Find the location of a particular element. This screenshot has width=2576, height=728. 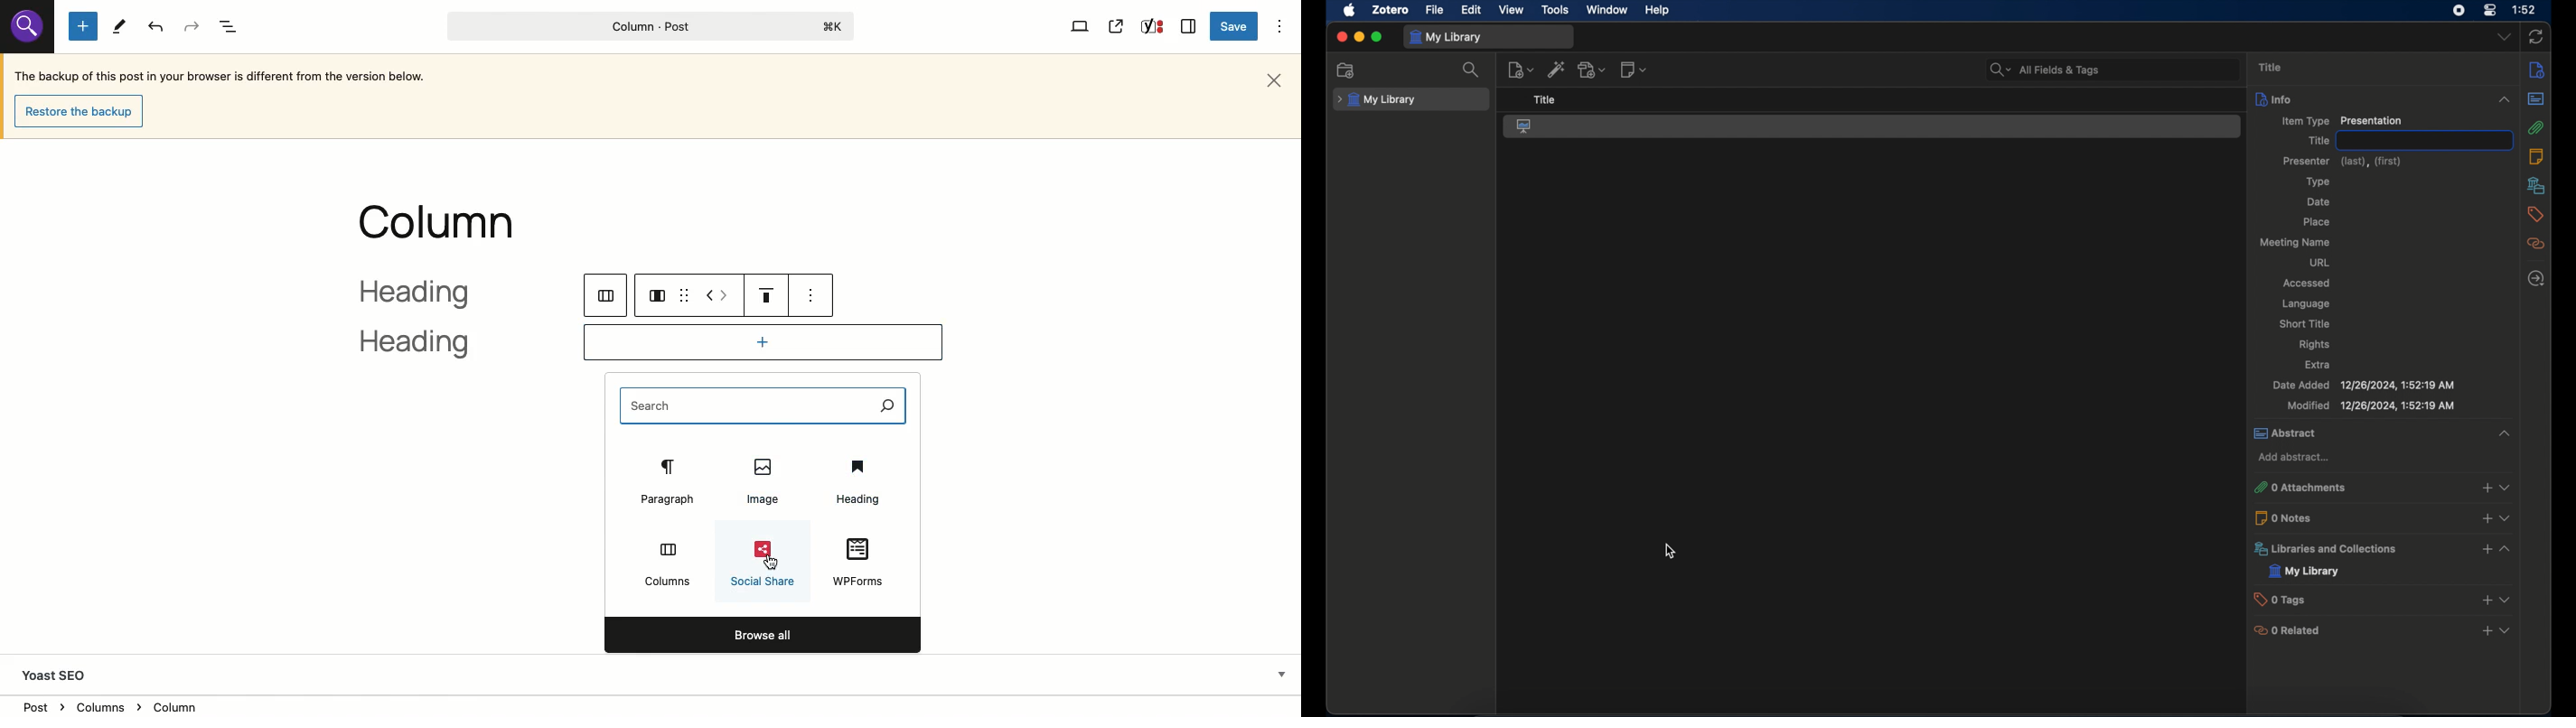

my library is located at coordinates (1377, 100).